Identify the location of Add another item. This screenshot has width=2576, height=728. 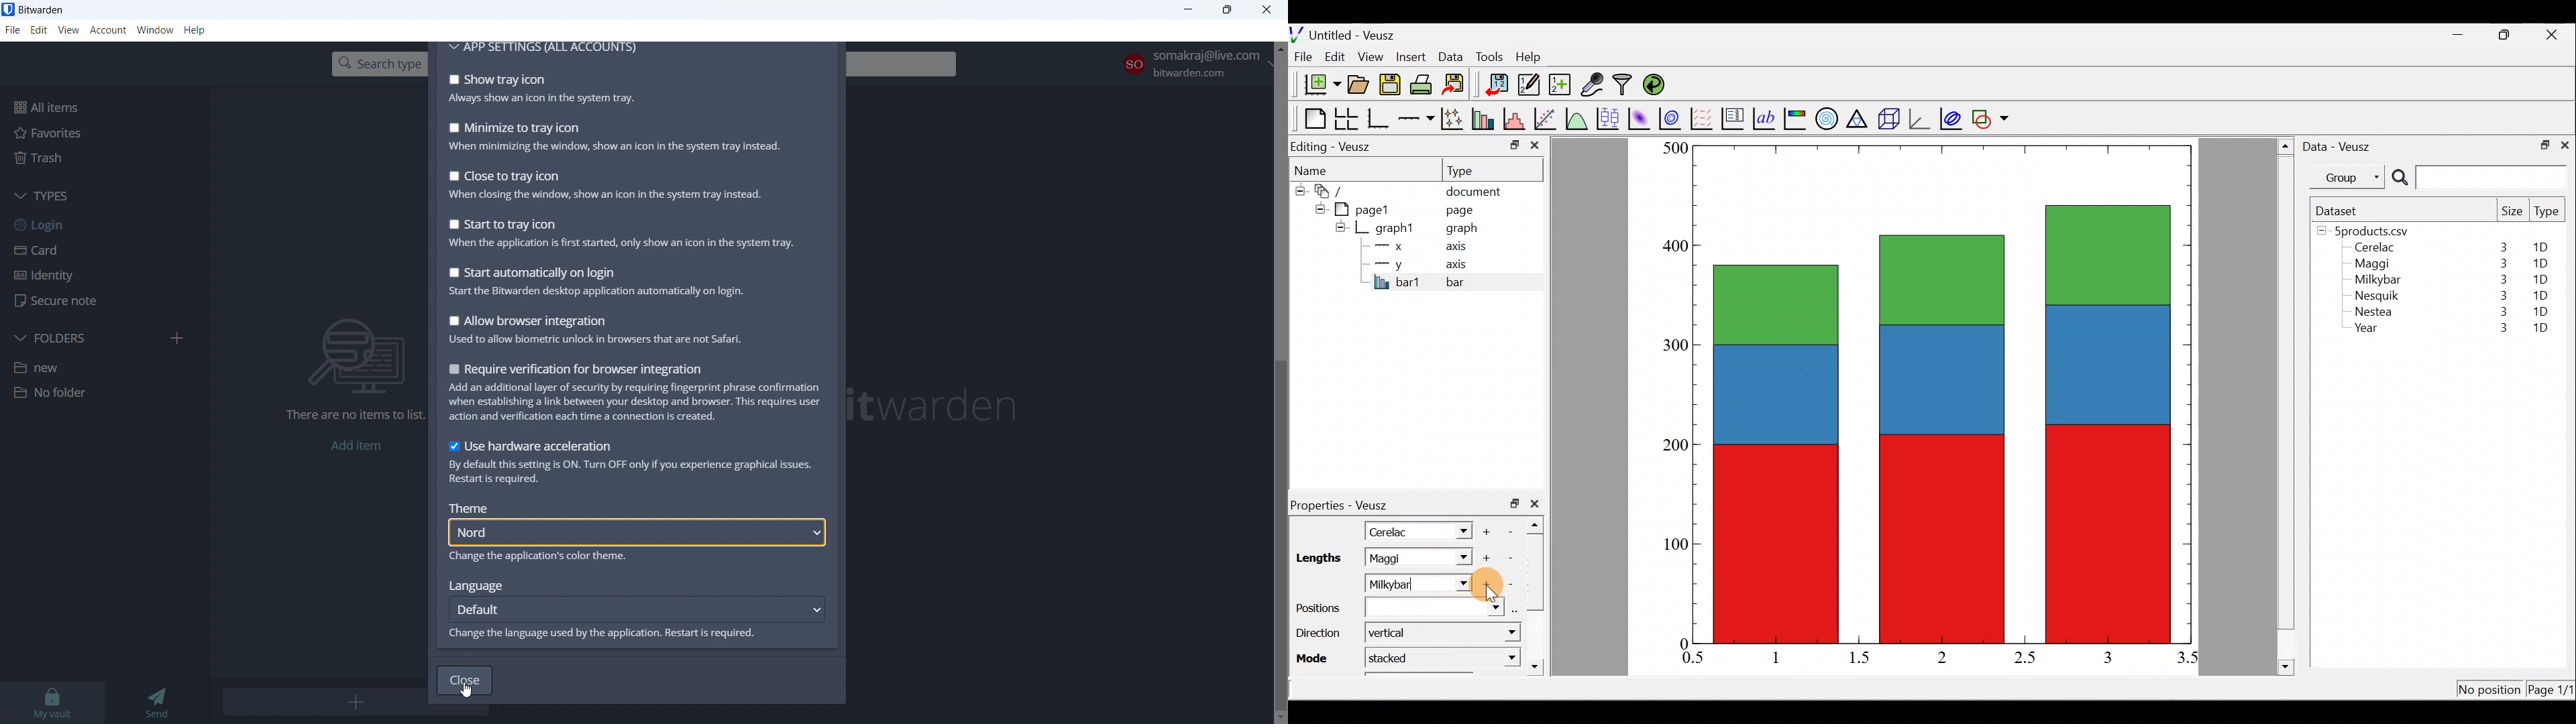
(1485, 558).